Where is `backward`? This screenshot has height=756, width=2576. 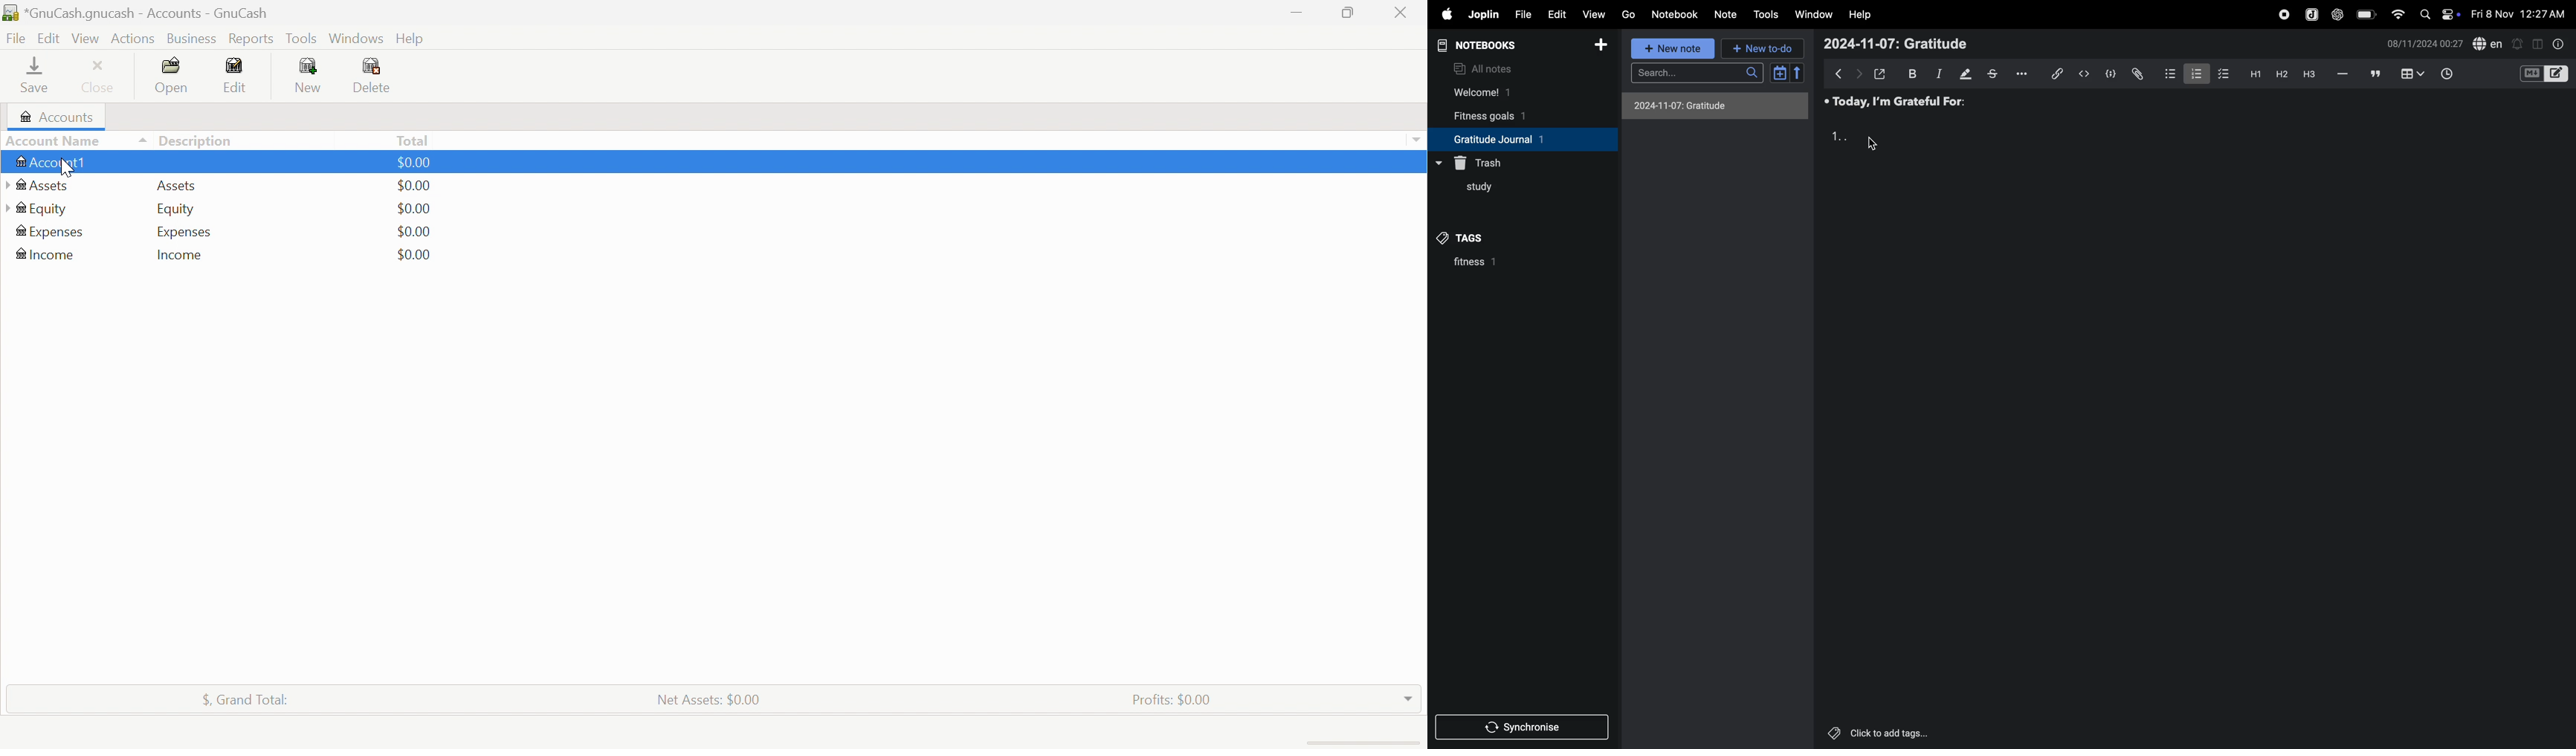 backward is located at coordinates (1840, 73).